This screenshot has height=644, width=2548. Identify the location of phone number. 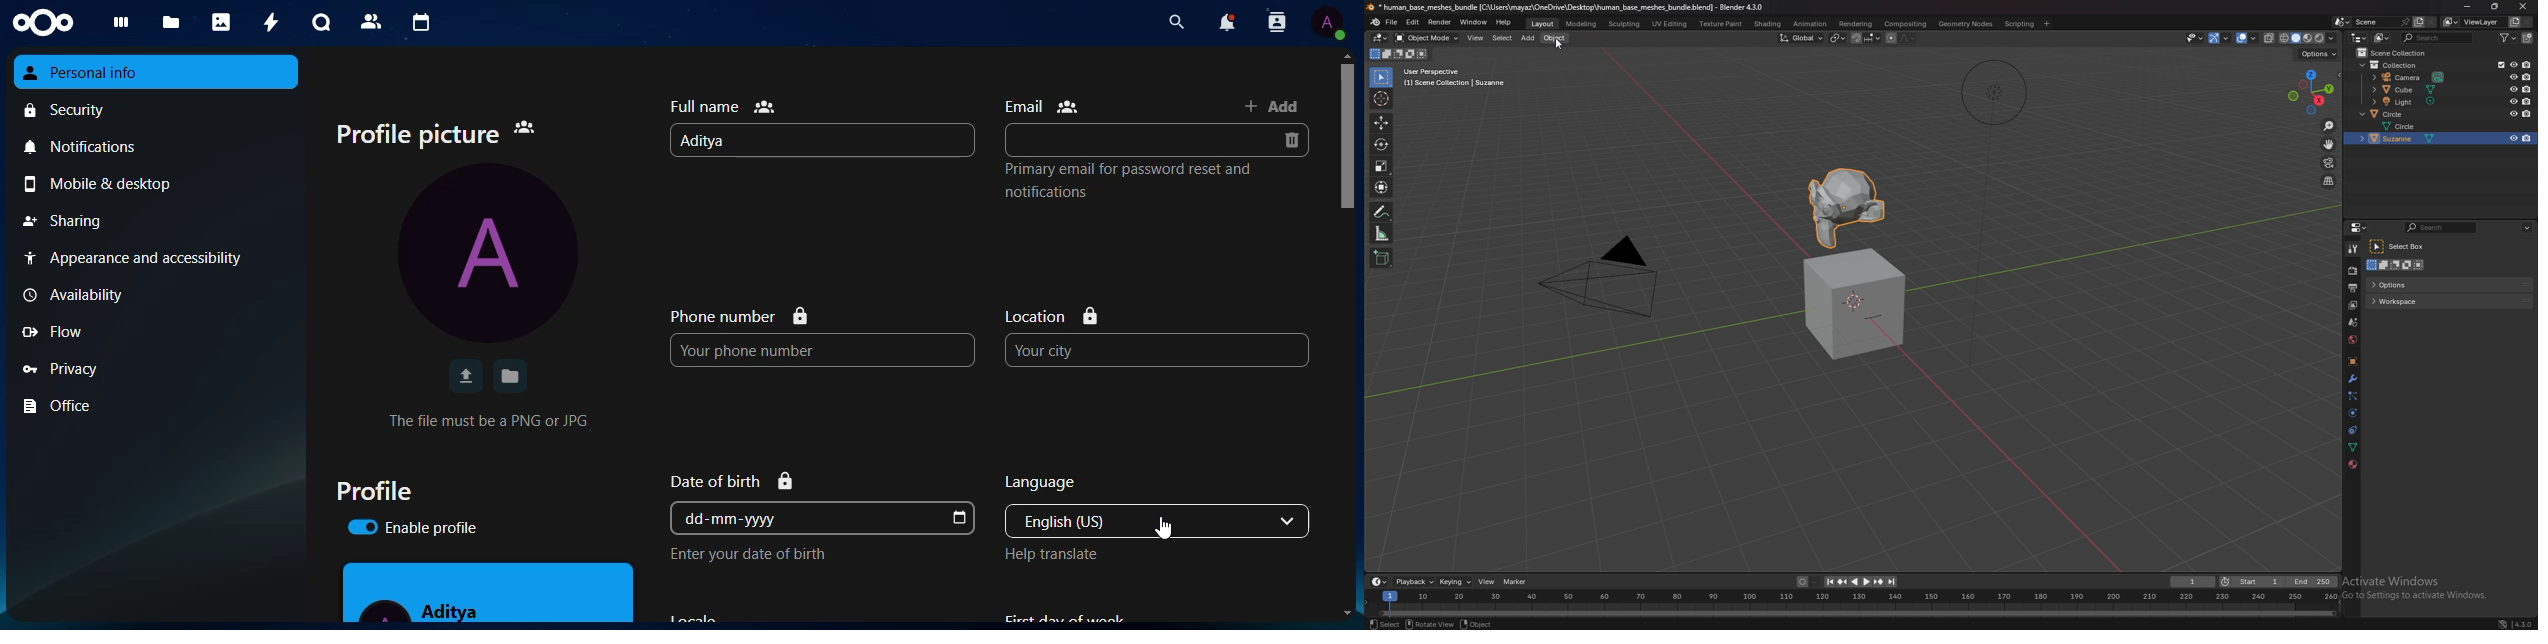
(739, 315).